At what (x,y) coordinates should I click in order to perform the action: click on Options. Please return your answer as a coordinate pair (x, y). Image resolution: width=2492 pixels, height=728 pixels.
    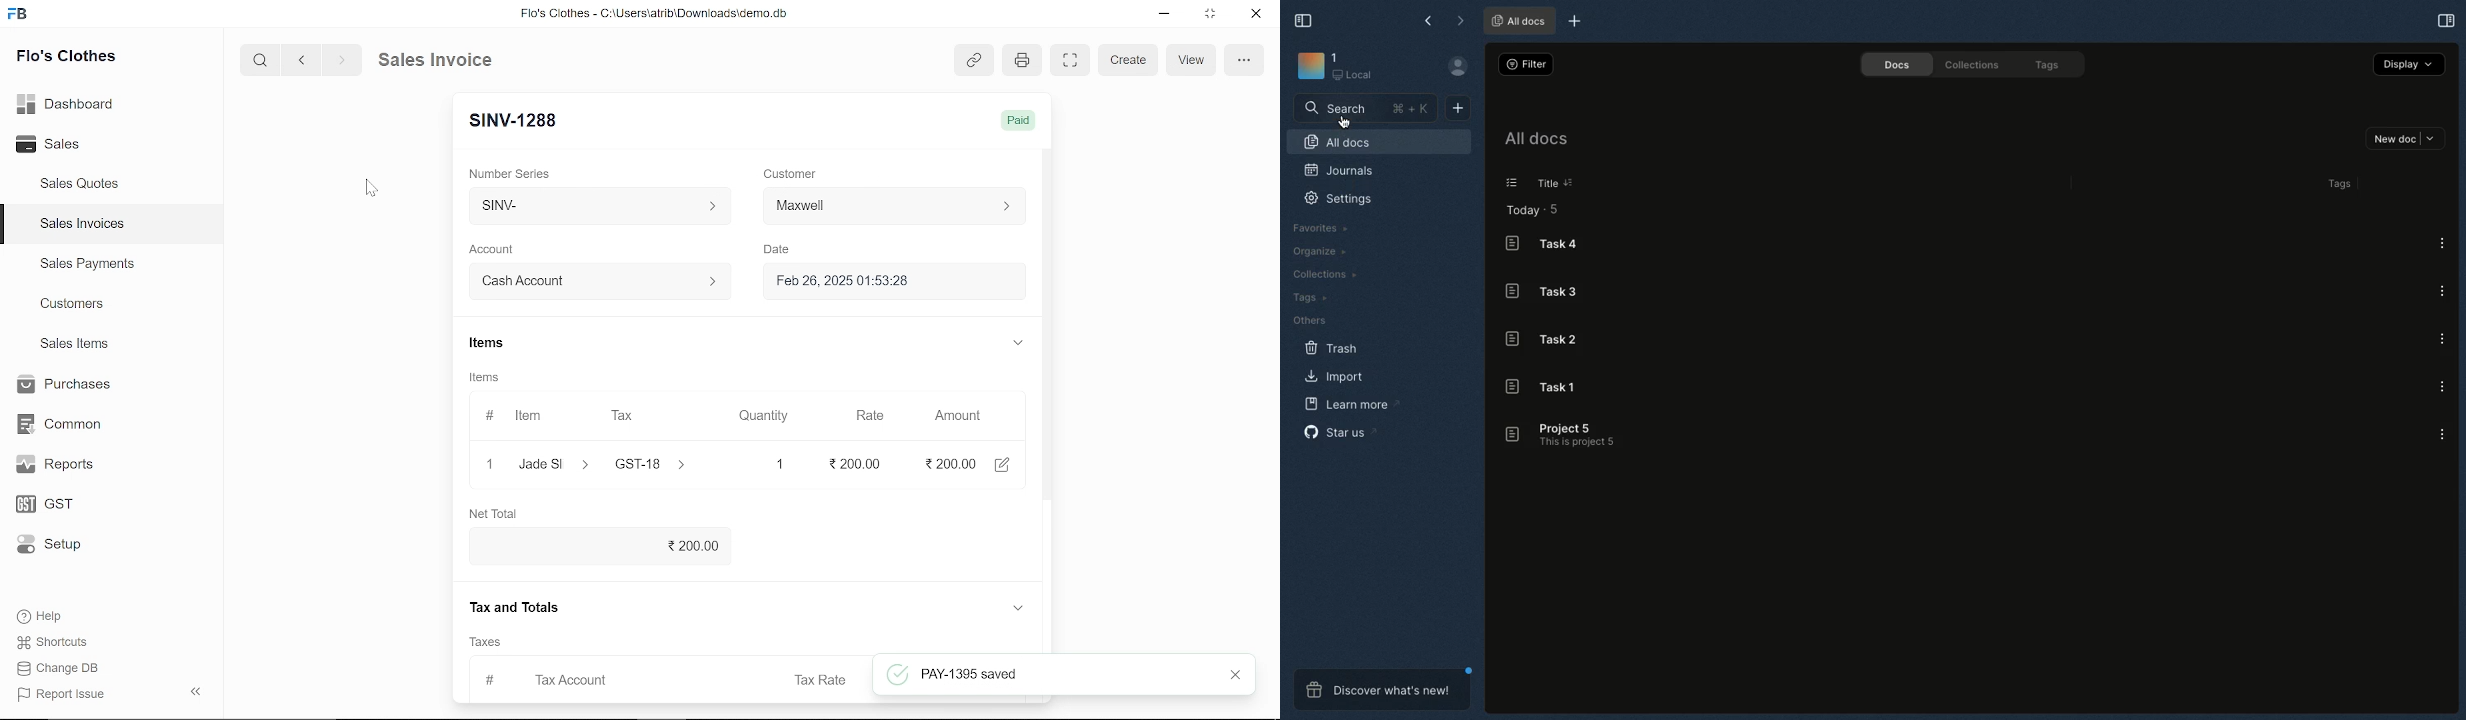
    Looking at the image, I should click on (2442, 339).